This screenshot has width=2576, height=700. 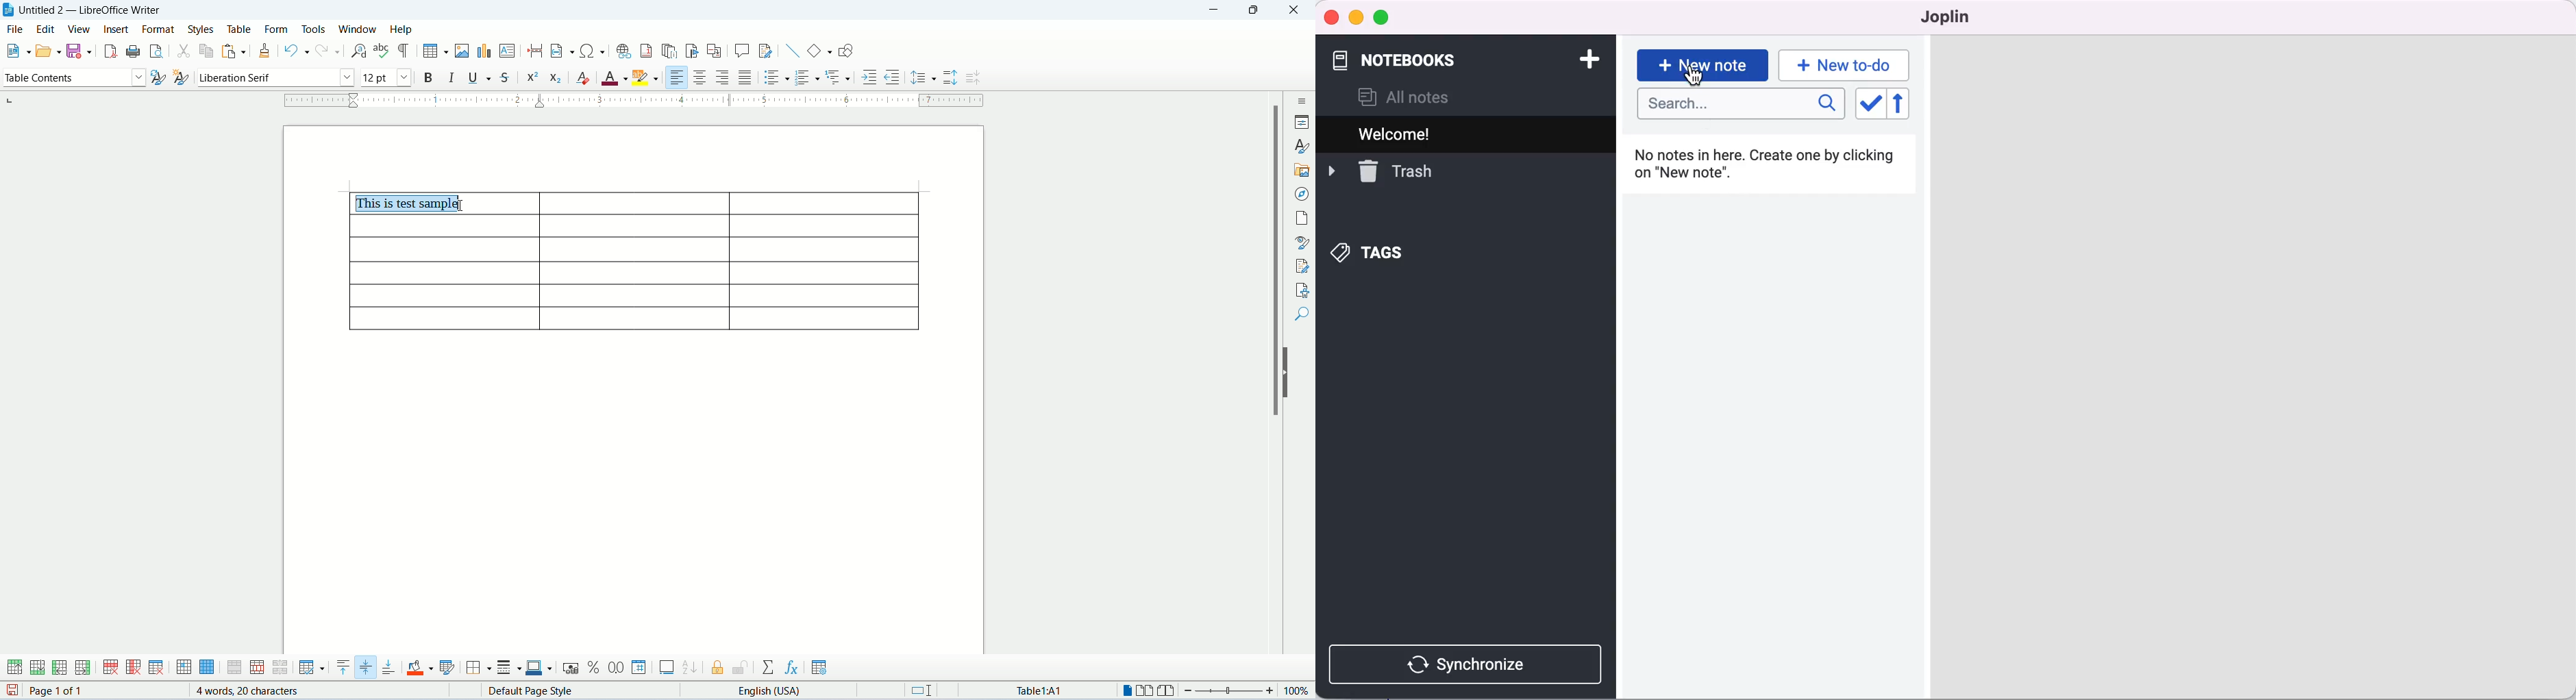 What do you see at coordinates (13, 668) in the screenshot?
I see `insert rows above` at bounding box center [13, 668].